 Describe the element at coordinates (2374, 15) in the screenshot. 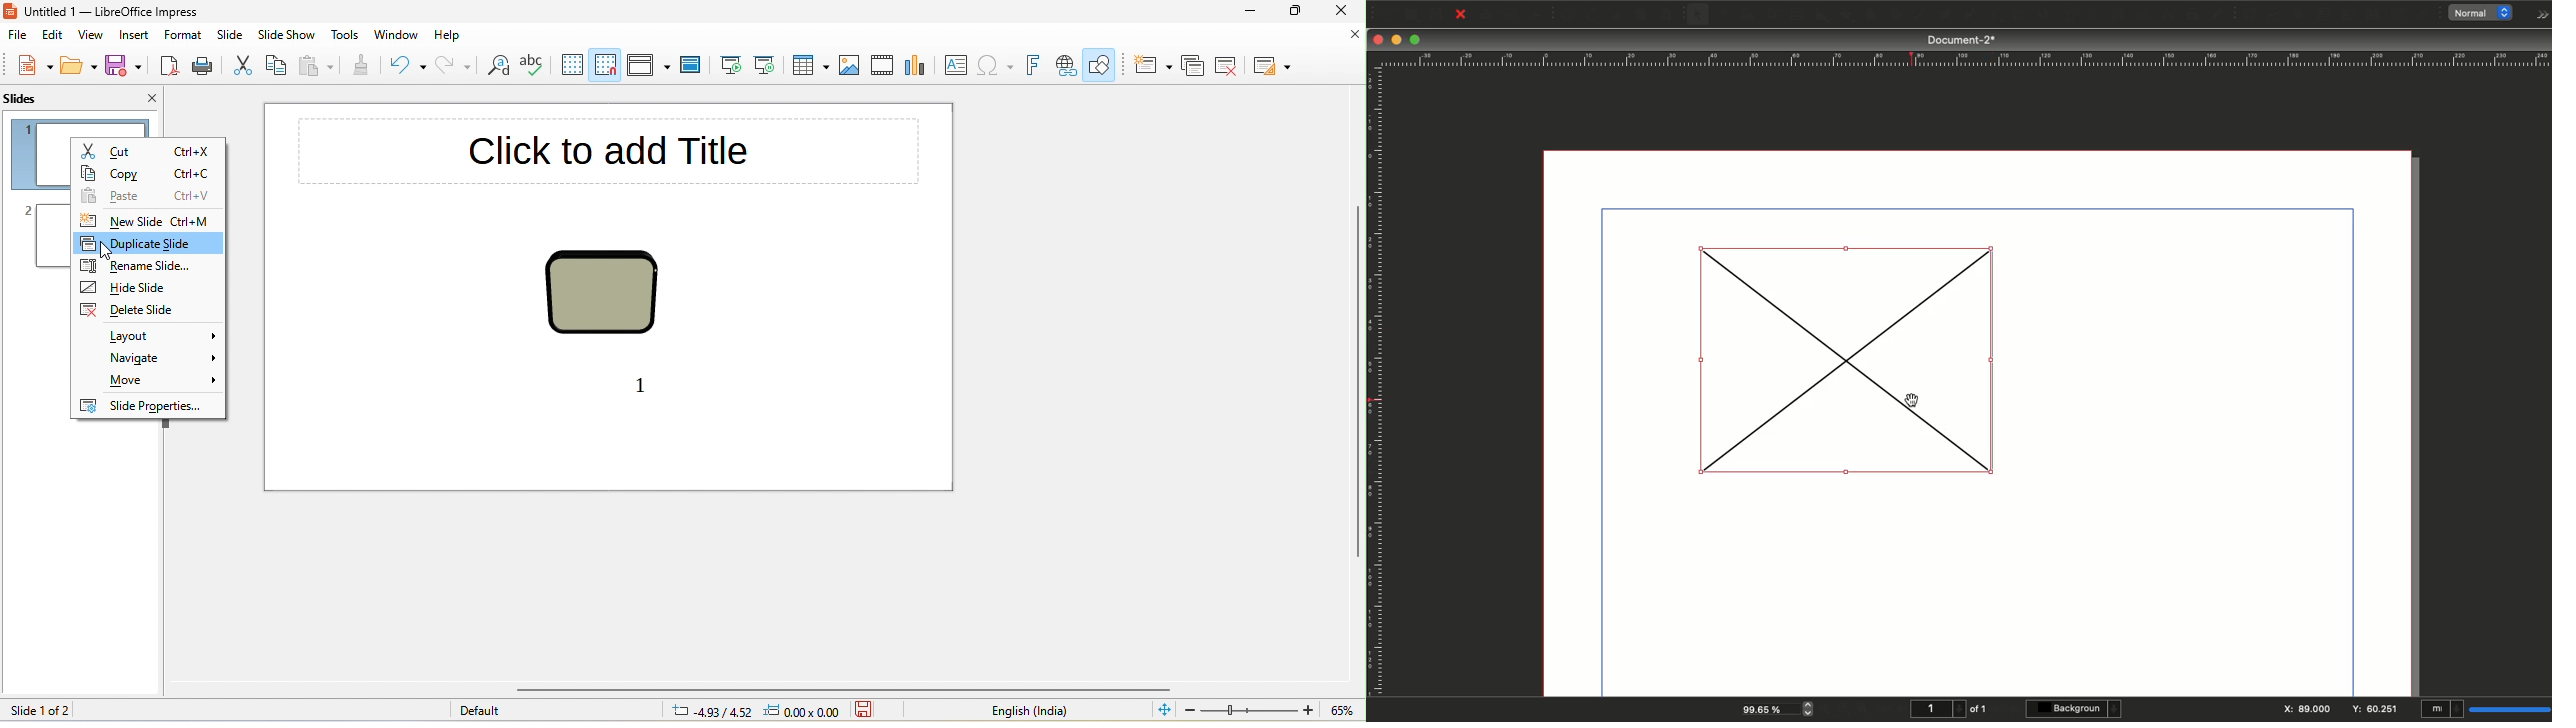

I see `PDF list box` at that location.